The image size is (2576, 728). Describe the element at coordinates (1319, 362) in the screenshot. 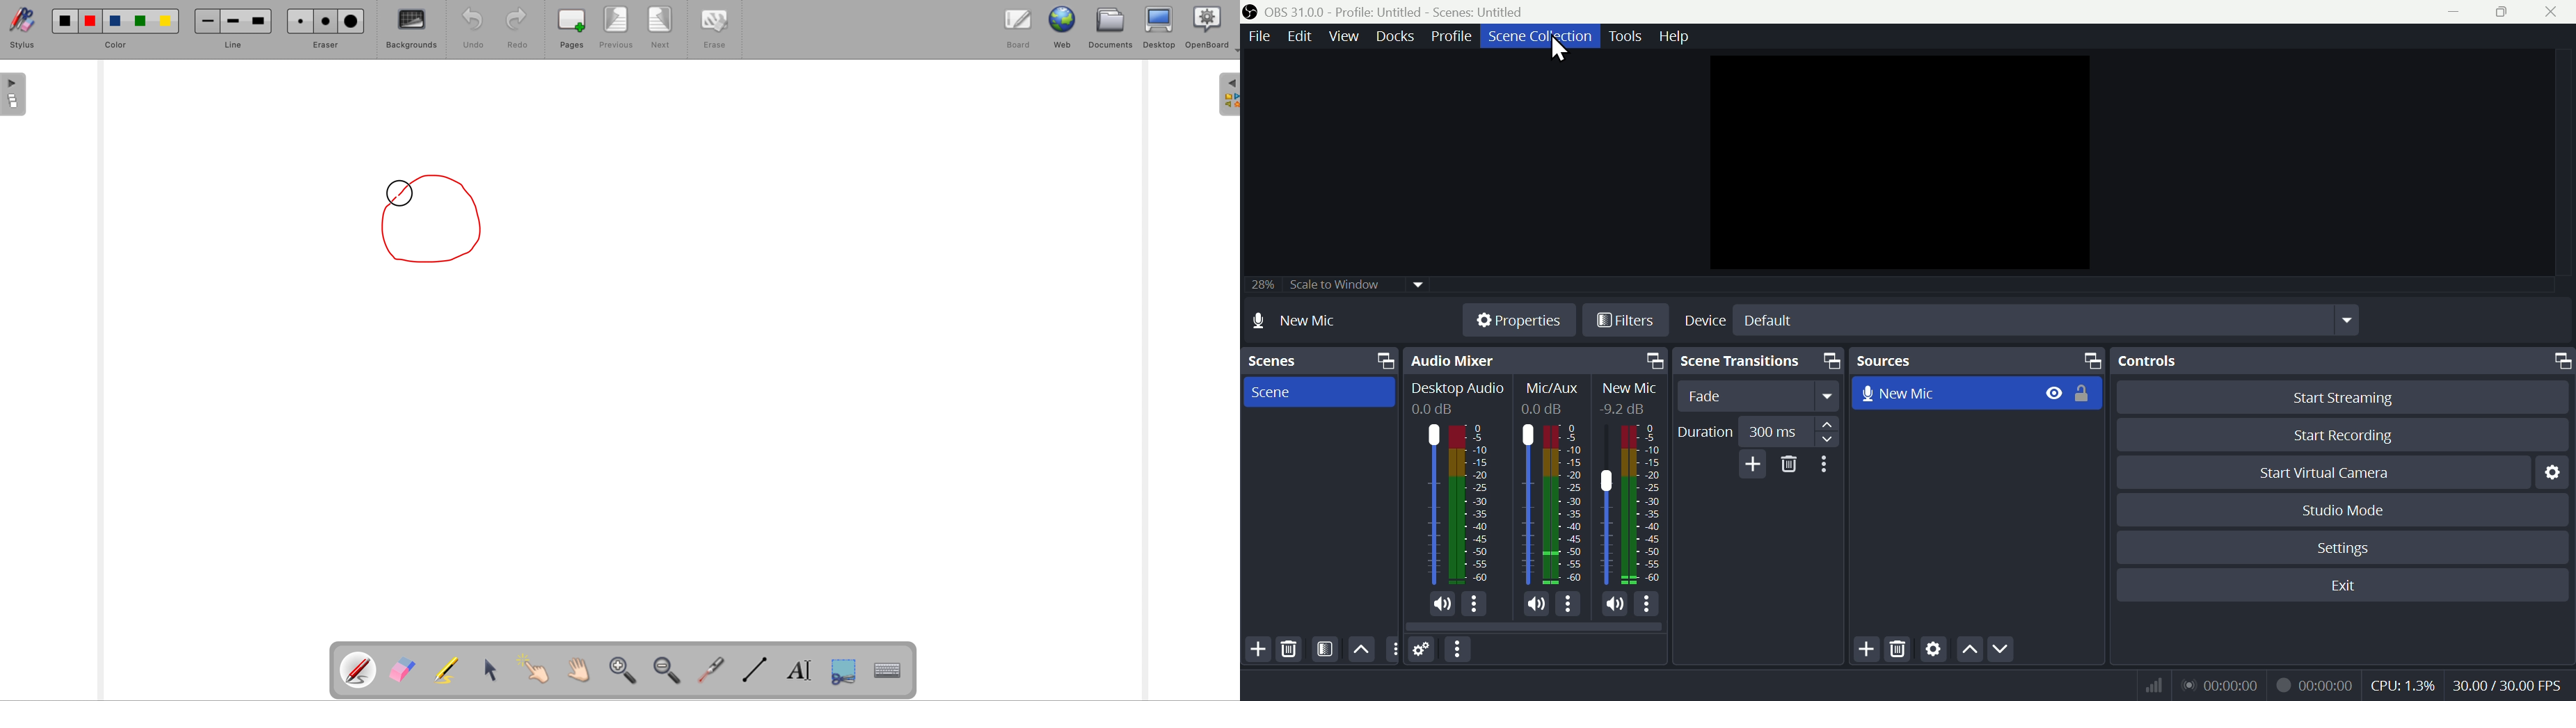

I see `Scenes` at that location.